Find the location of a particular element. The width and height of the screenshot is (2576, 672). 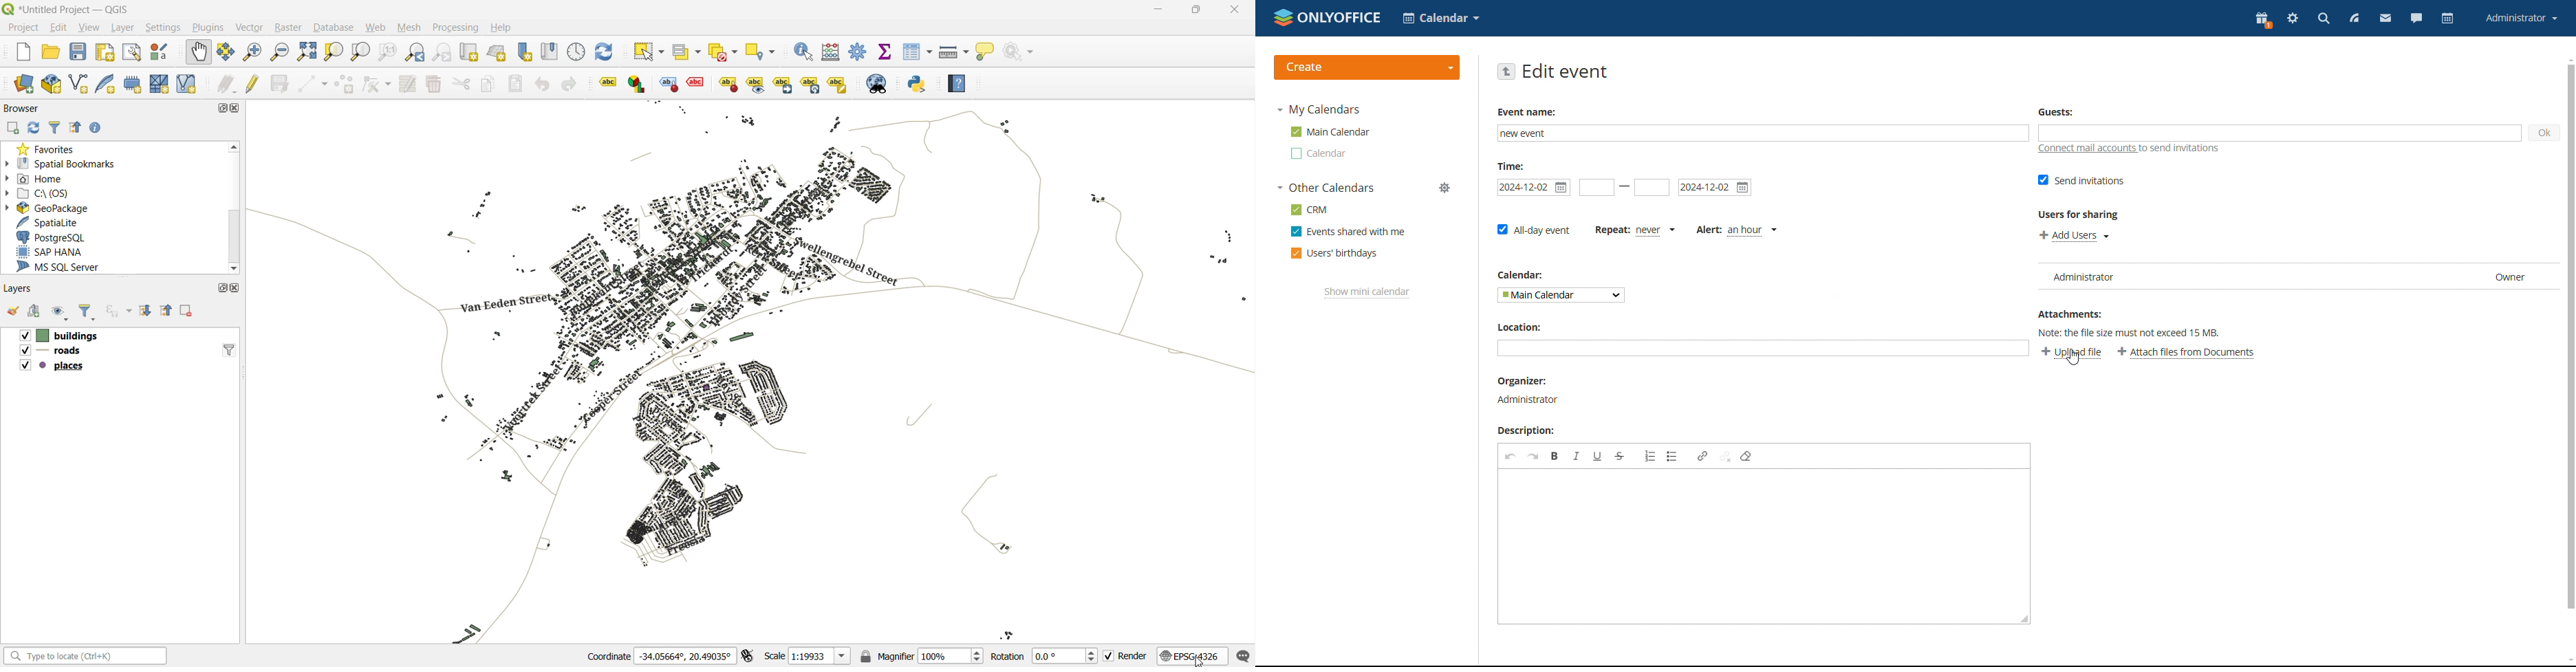

all-day event is located at coordinates (1533, 230).